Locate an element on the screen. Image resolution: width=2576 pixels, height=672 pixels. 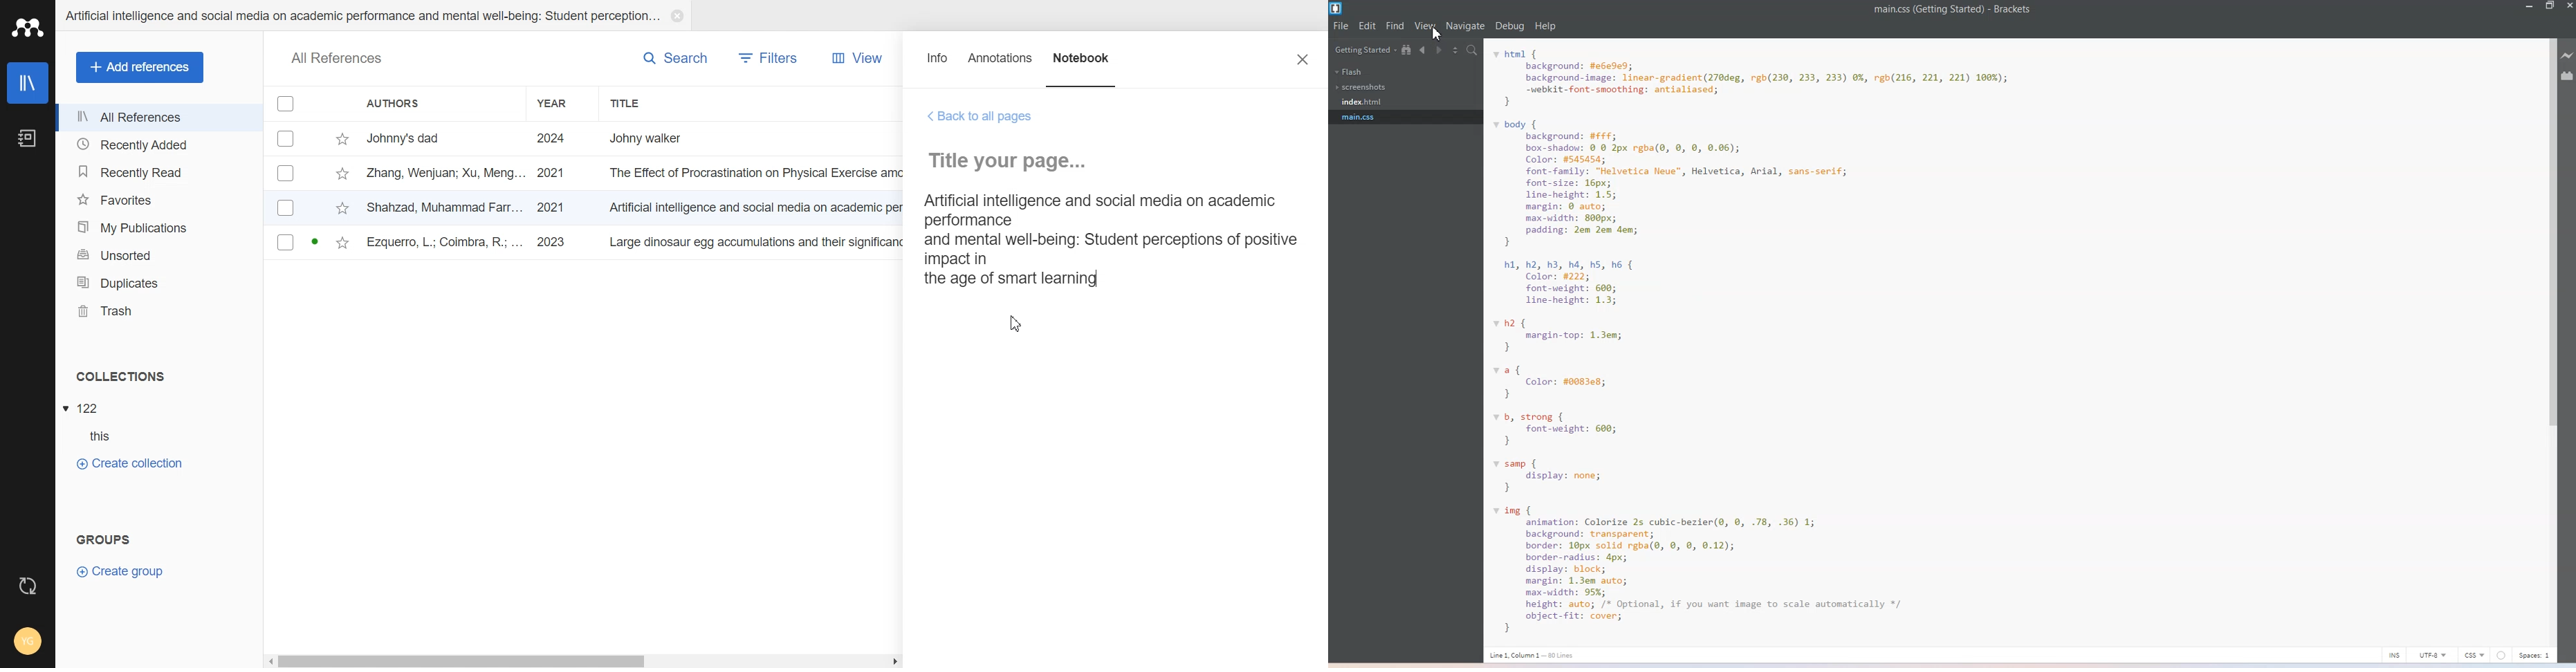
ezquerro, l.; coimbra, r.; ... is located at coordinates (446, 243).